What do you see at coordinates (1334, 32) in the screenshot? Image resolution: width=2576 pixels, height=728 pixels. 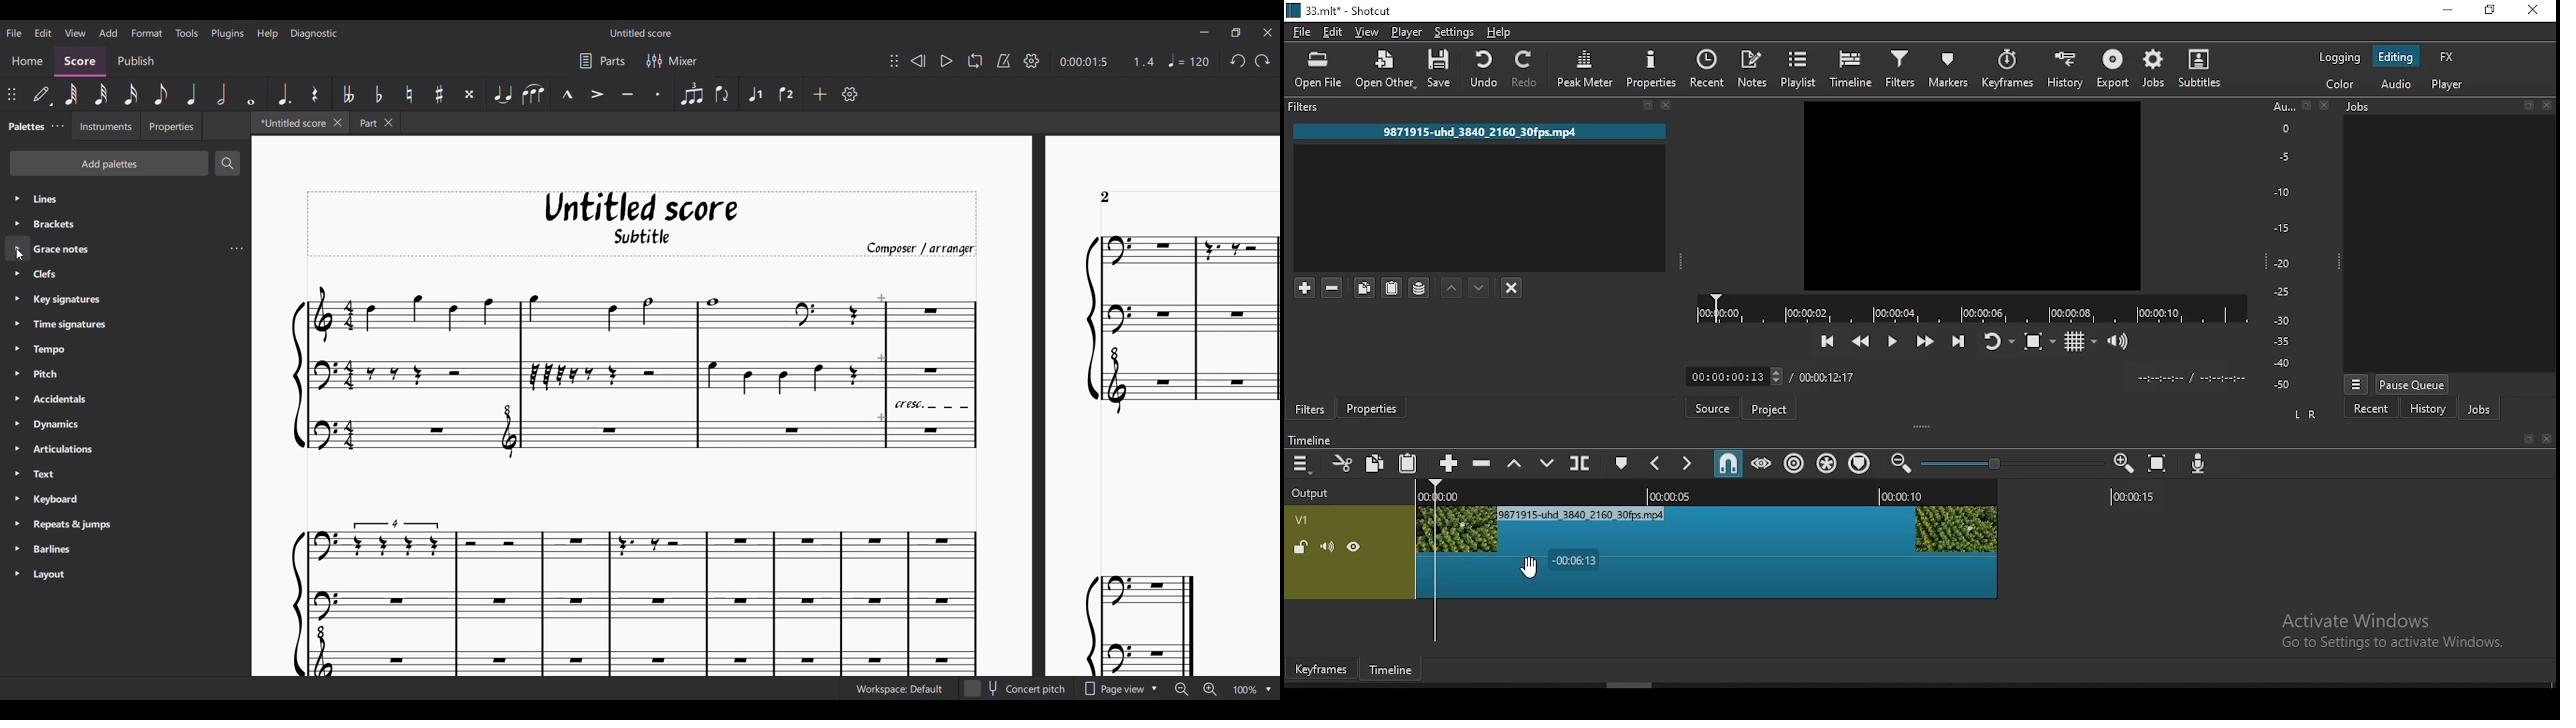 I see `edit` at bounding box center [1334, 32].